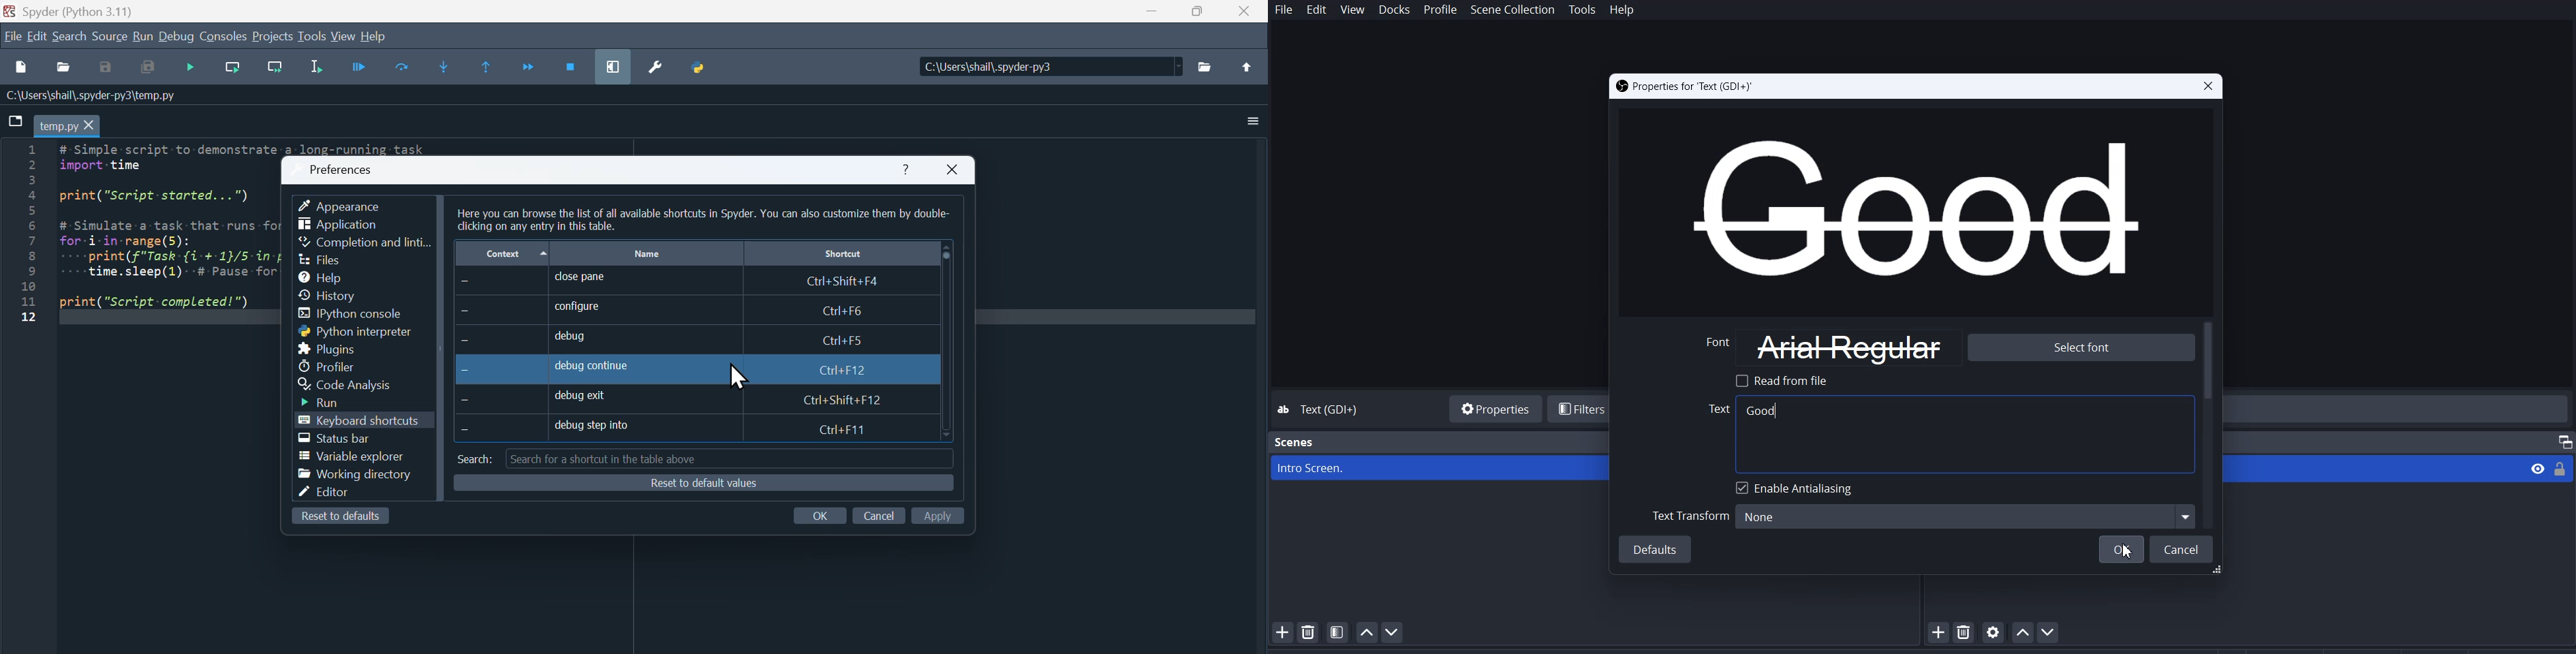 This screenshot has height=672, width=2576. I want to click on Debug, so click(176, 36).